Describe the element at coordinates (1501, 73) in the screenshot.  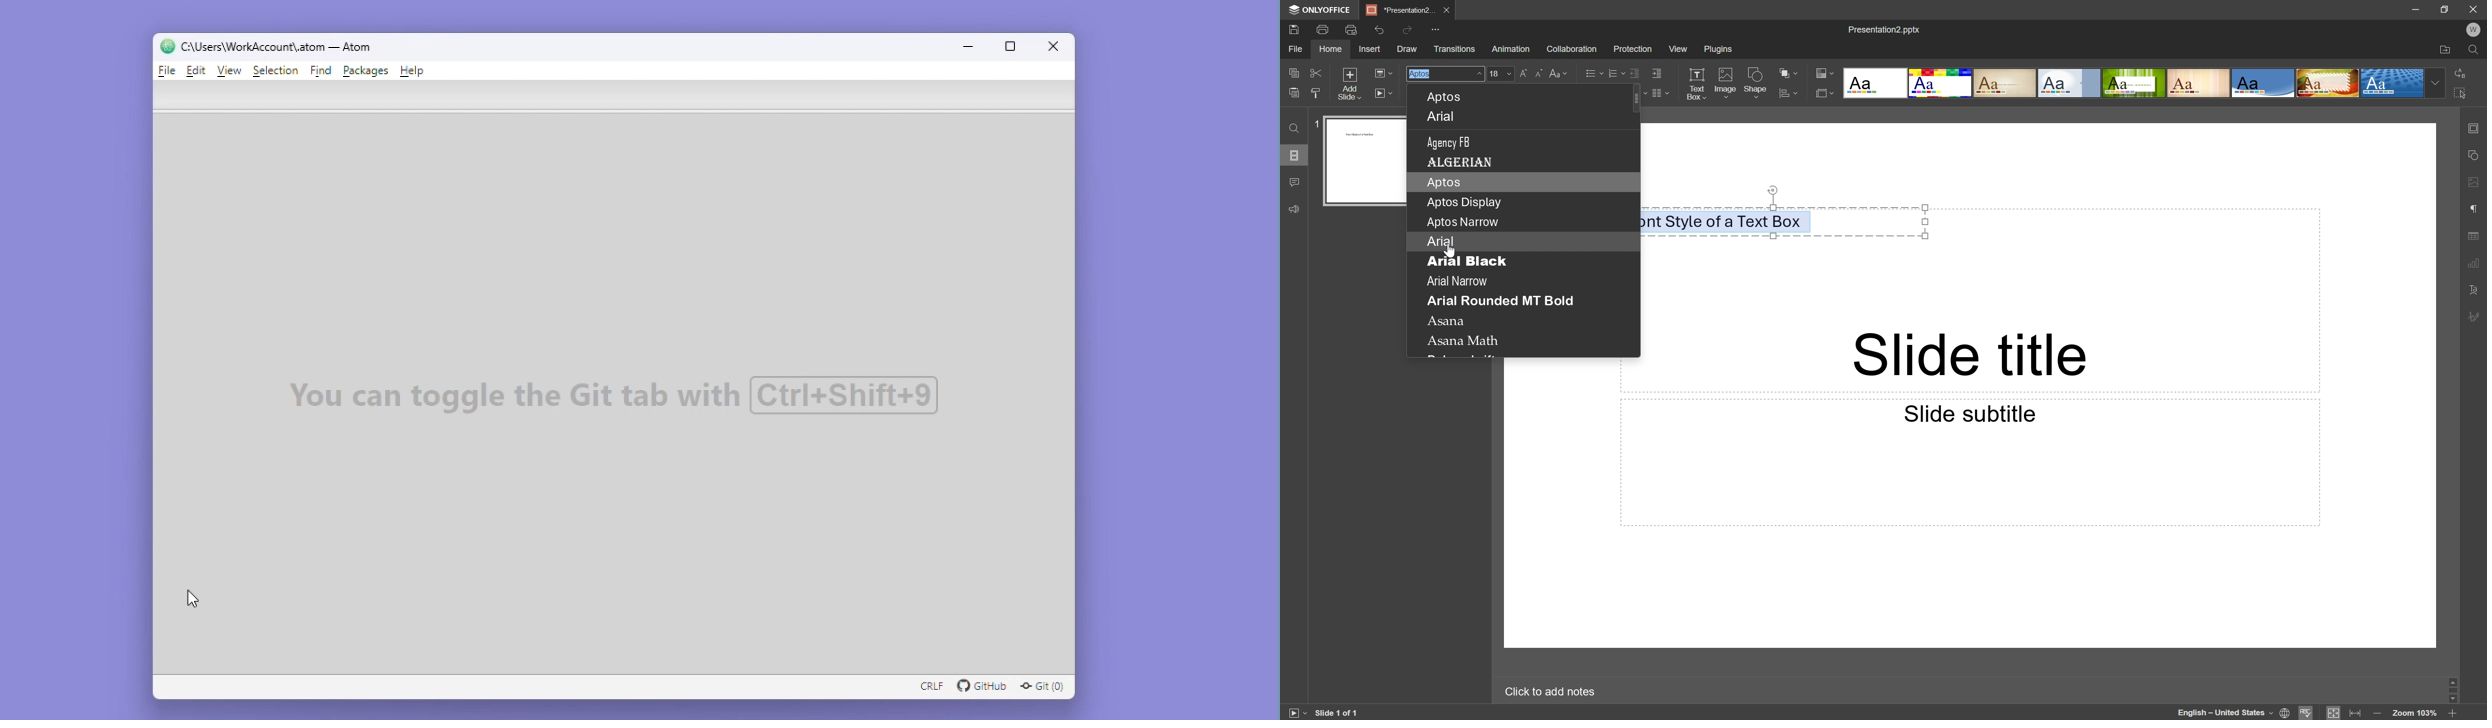
I see `font size` at that location.